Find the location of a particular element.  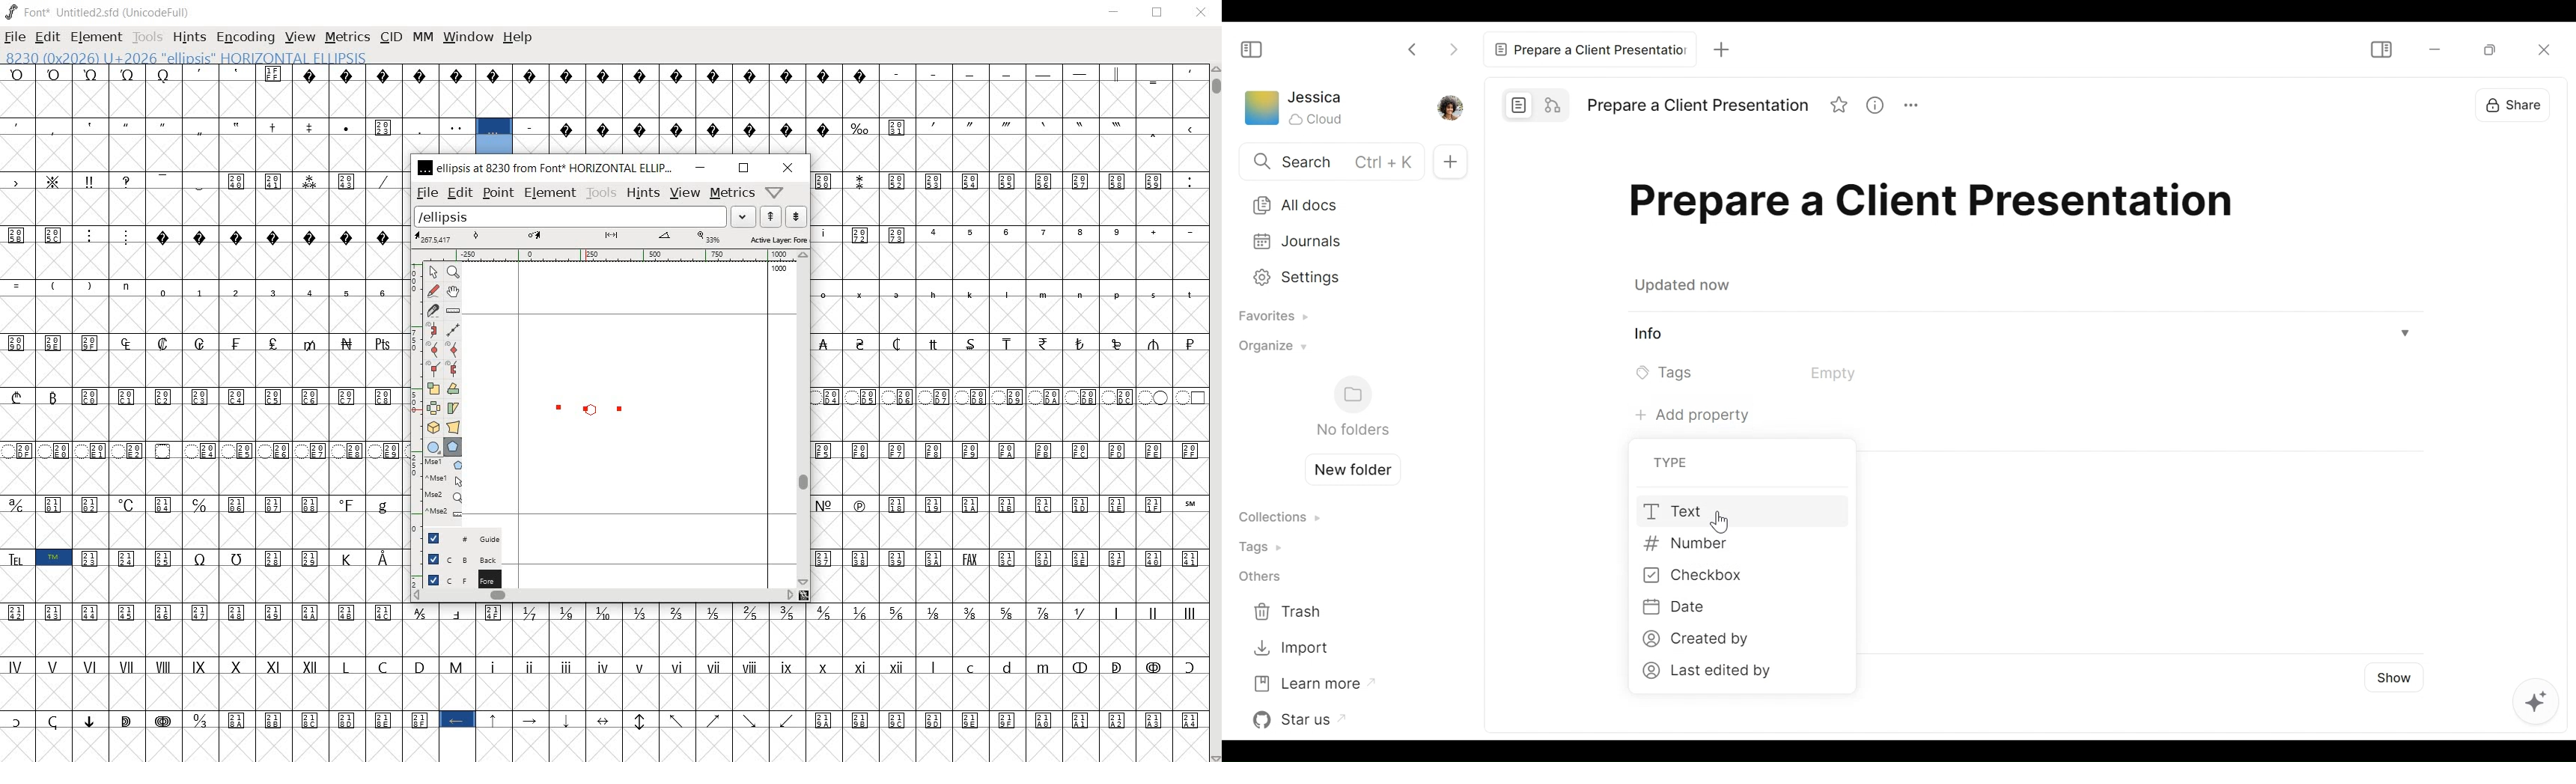

Trash is located at coordinates (1291, 612).